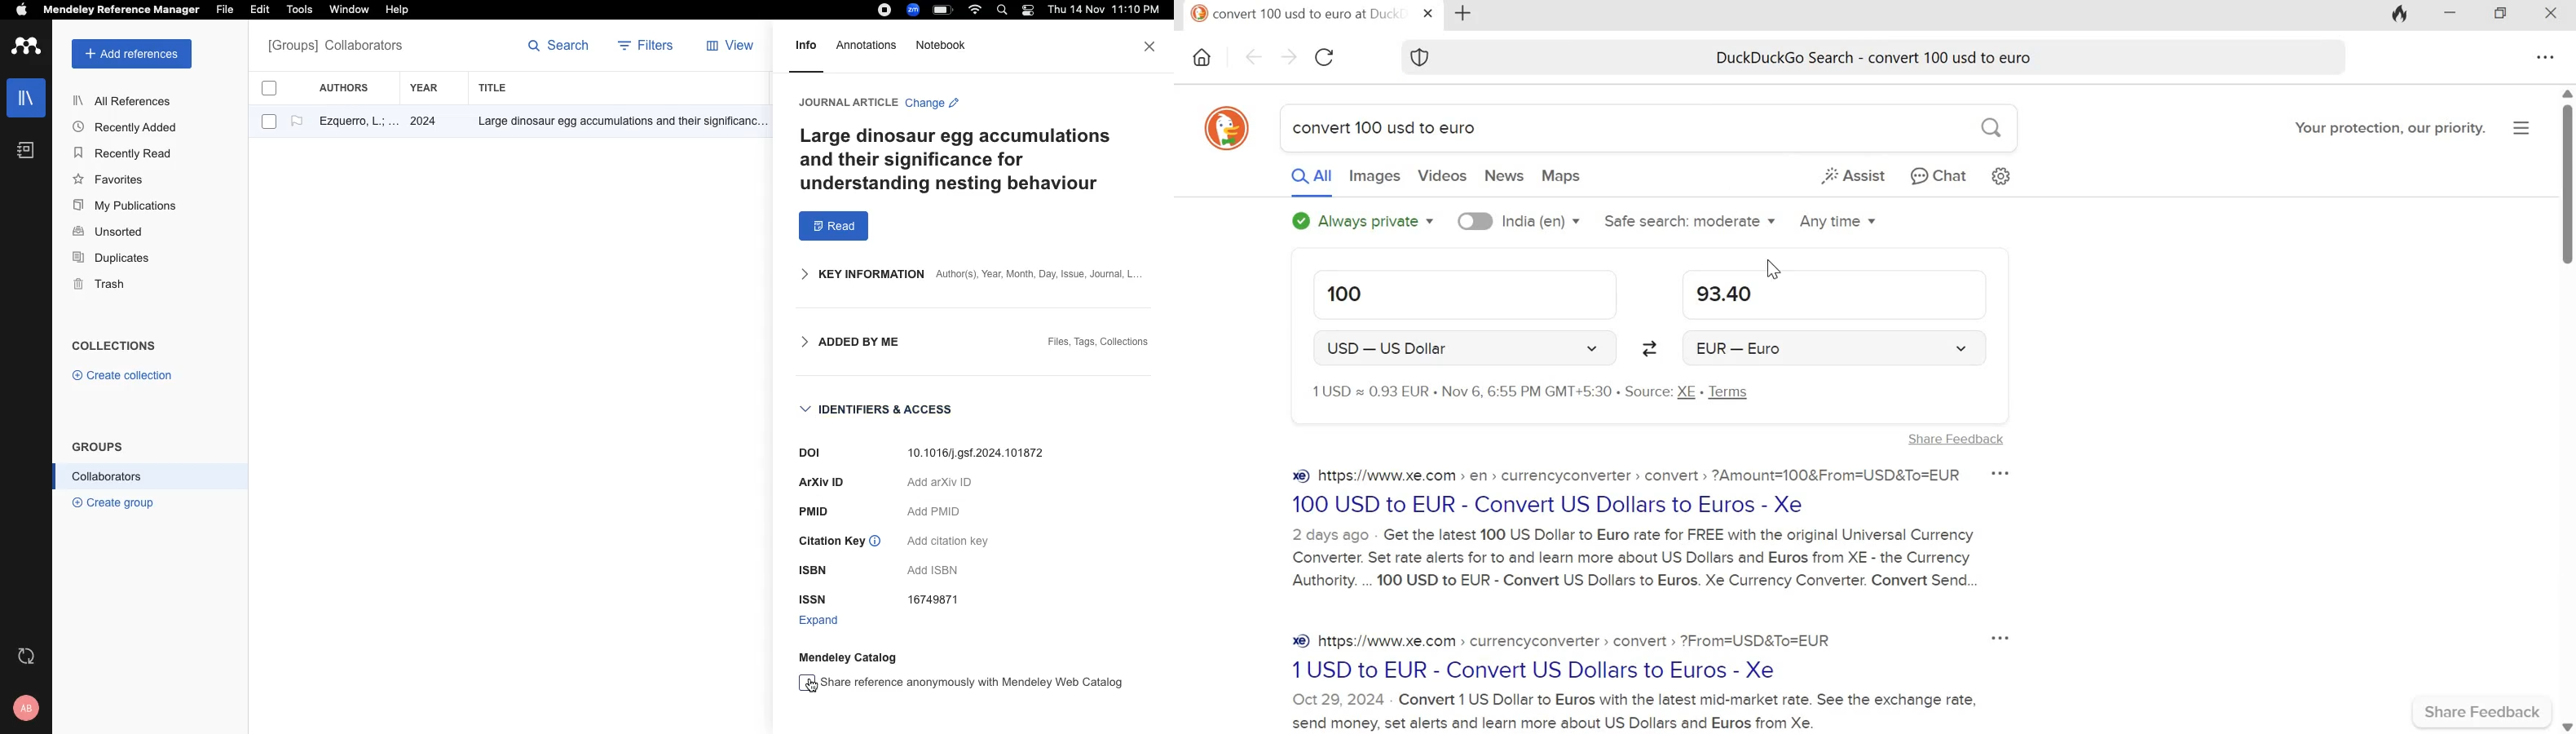 The width and height of the screenshot is (2576, 756). Describe the element at coordinates (809, 688) in the screenshot. I see `cursor` at that location.